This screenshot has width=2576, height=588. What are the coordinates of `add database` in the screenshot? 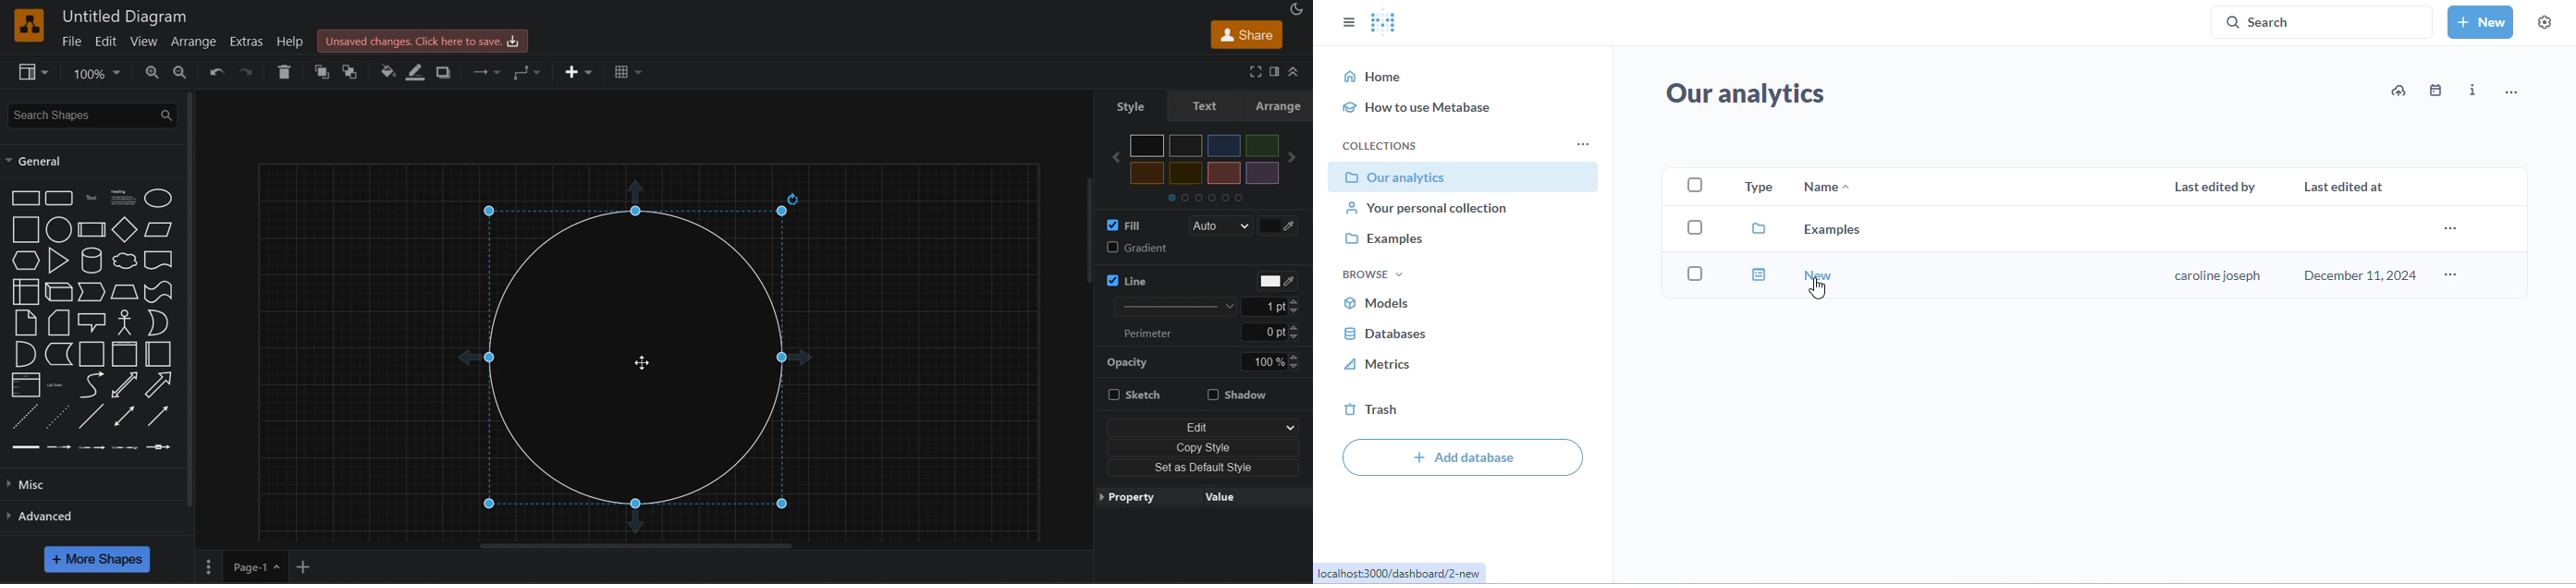 It's located at (1463, 456).